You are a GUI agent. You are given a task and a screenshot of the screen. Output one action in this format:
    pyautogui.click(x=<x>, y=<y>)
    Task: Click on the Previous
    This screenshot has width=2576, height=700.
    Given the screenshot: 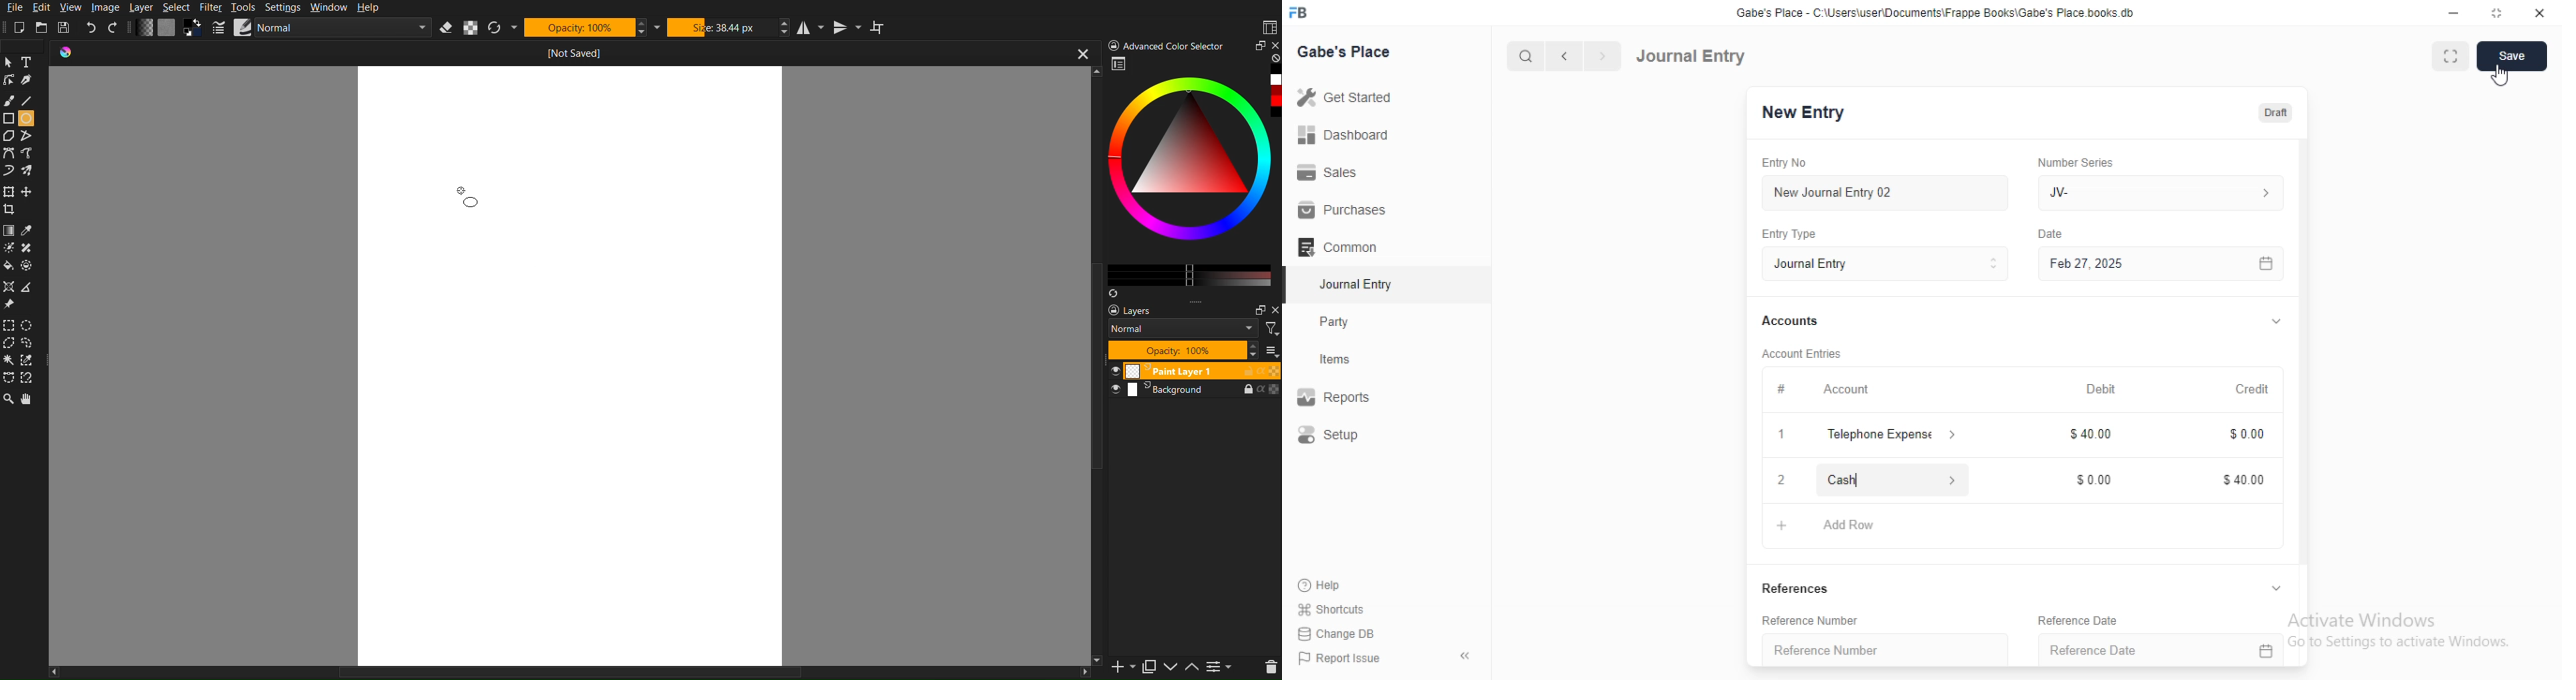 What is the action you would take?
    pyautogui.click(x=1565, y=57)
    